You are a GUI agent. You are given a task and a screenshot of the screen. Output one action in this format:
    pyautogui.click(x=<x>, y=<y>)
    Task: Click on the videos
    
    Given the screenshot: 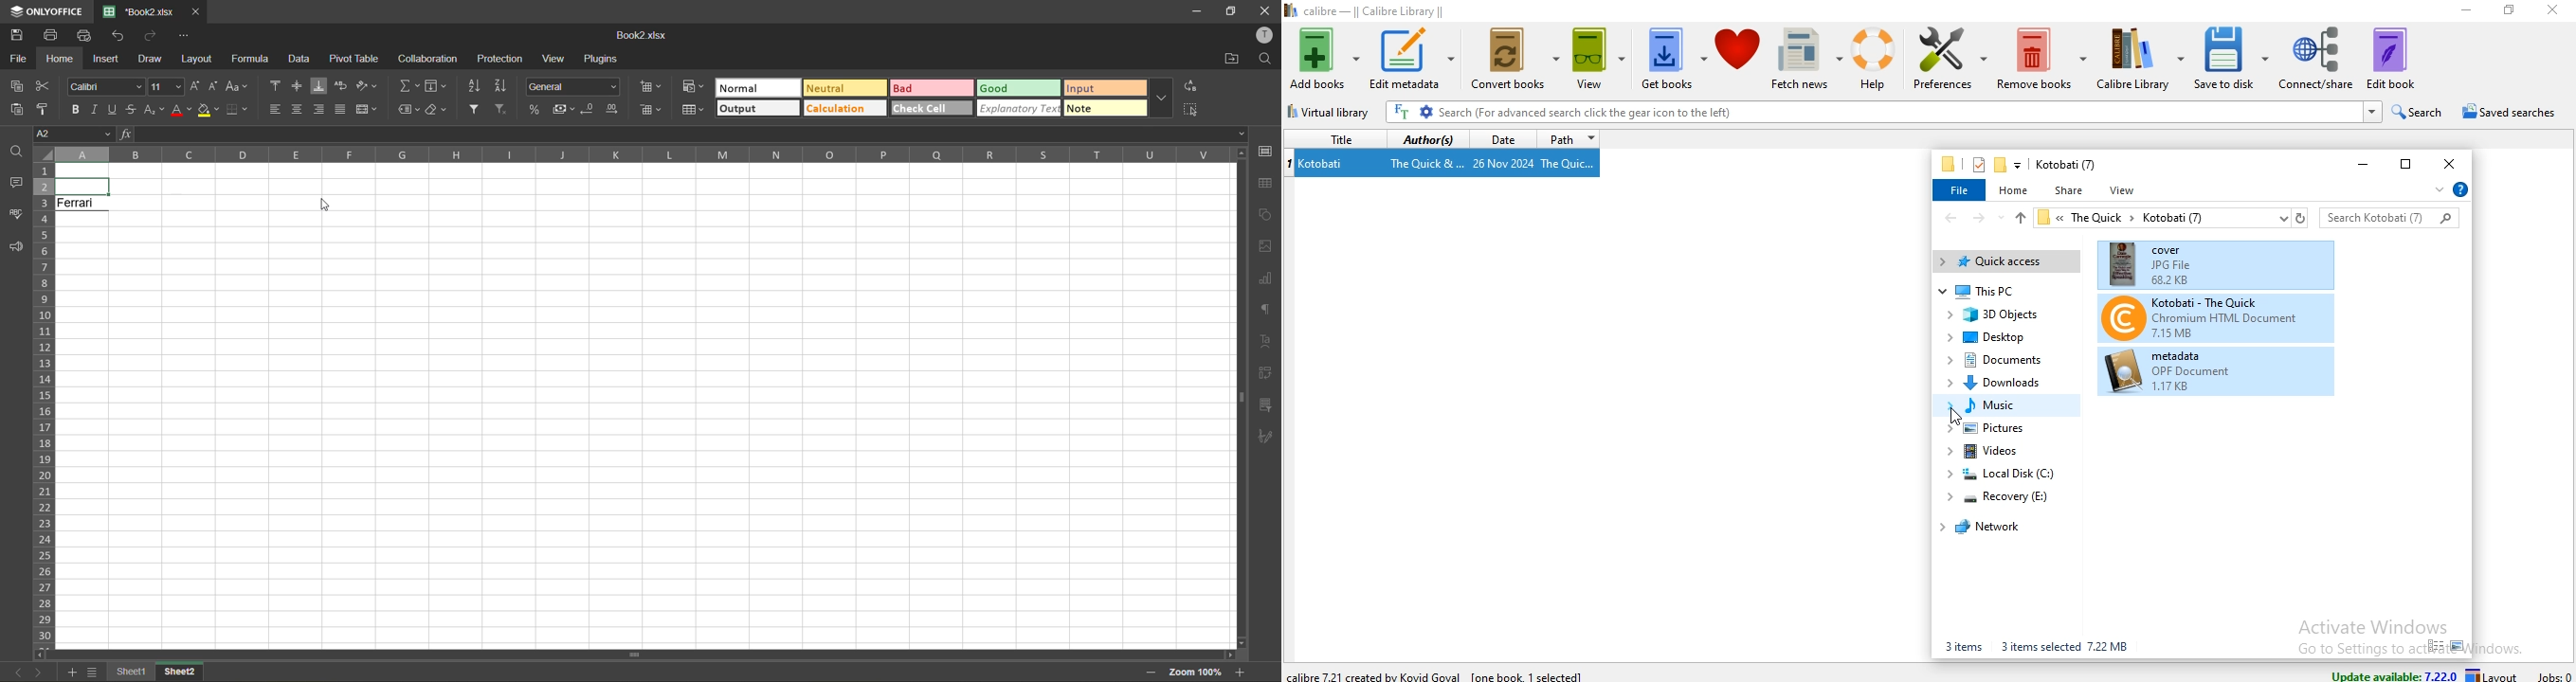 What is the action you would take?
    pyautogui.click(x=1995, y=452)
    